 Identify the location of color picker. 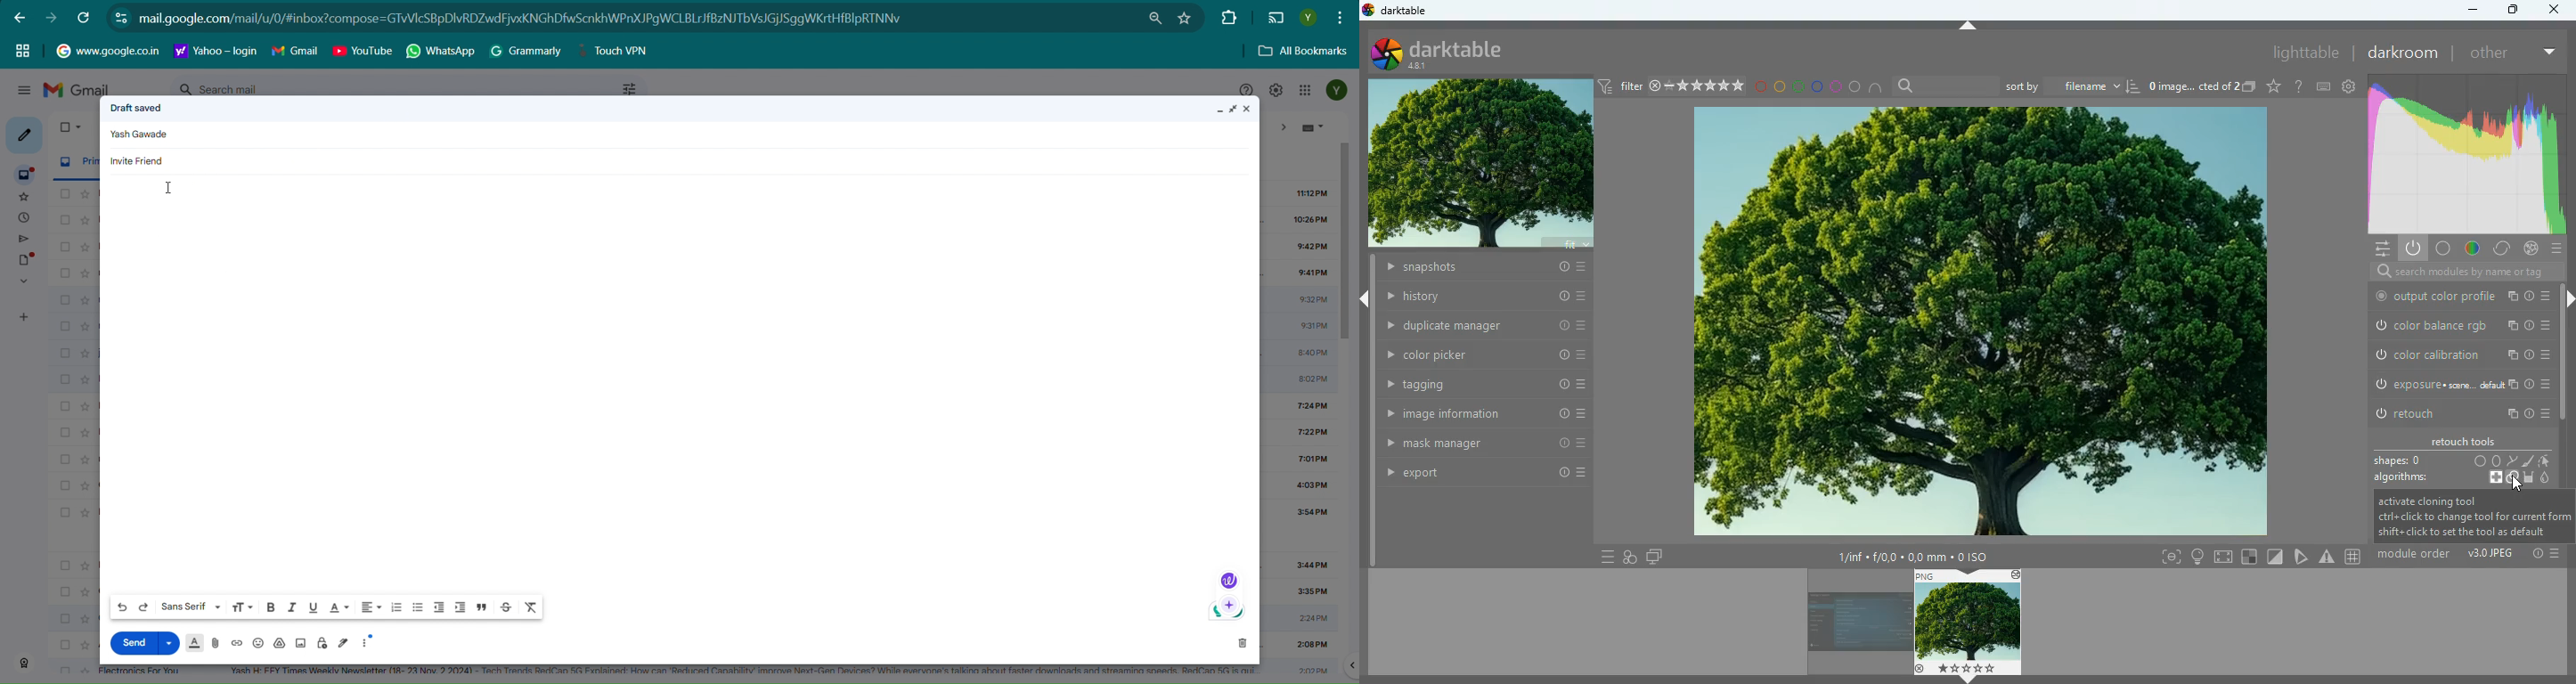
(1487, 357).